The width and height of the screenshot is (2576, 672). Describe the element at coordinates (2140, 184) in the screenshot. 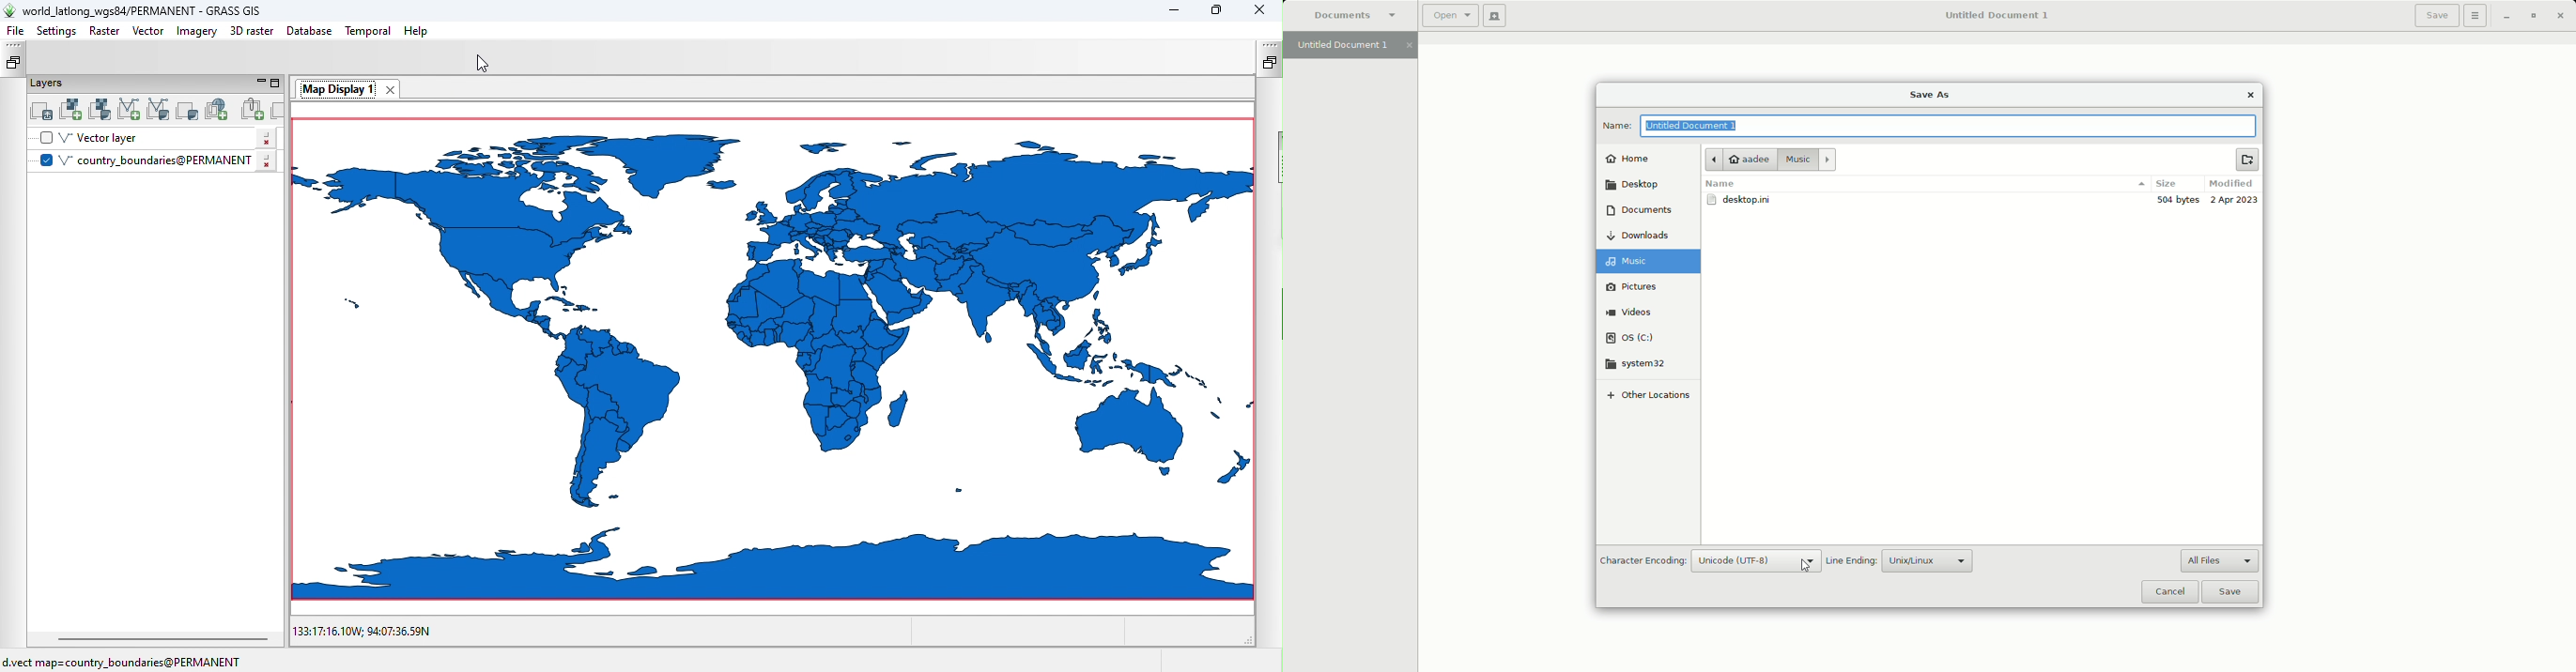

I see `options` at that location.